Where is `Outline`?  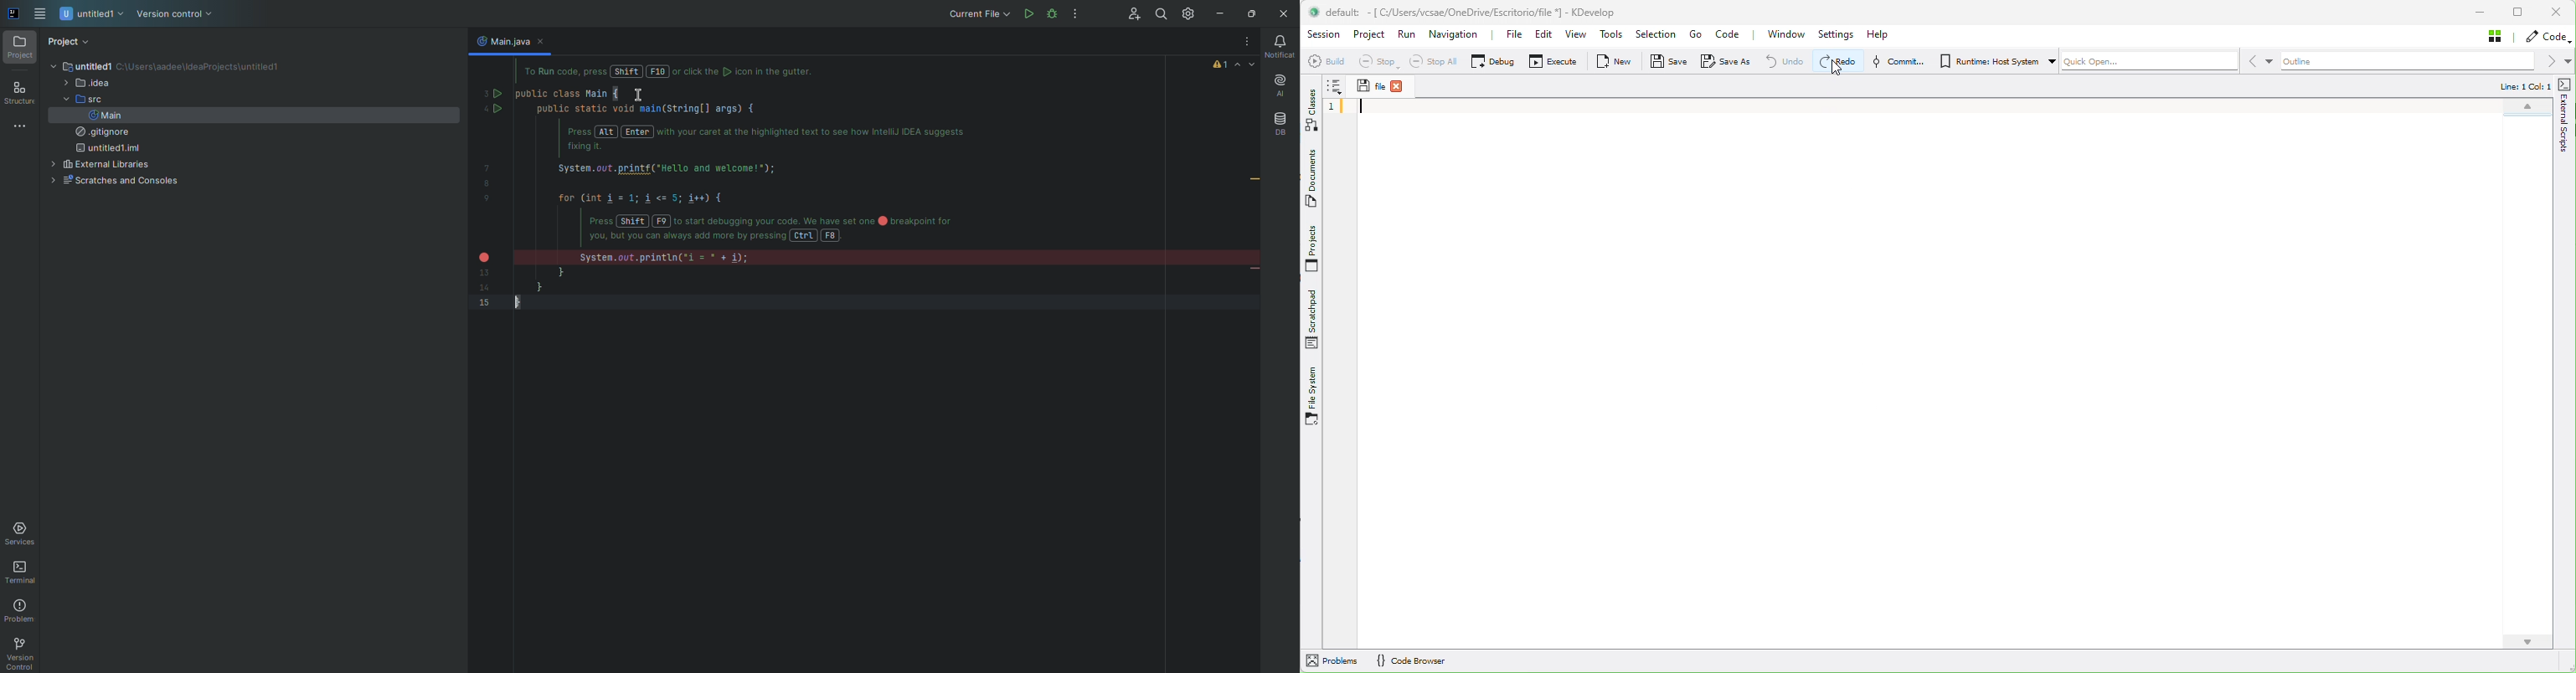
Outline is located at coordinates (2411, 61).